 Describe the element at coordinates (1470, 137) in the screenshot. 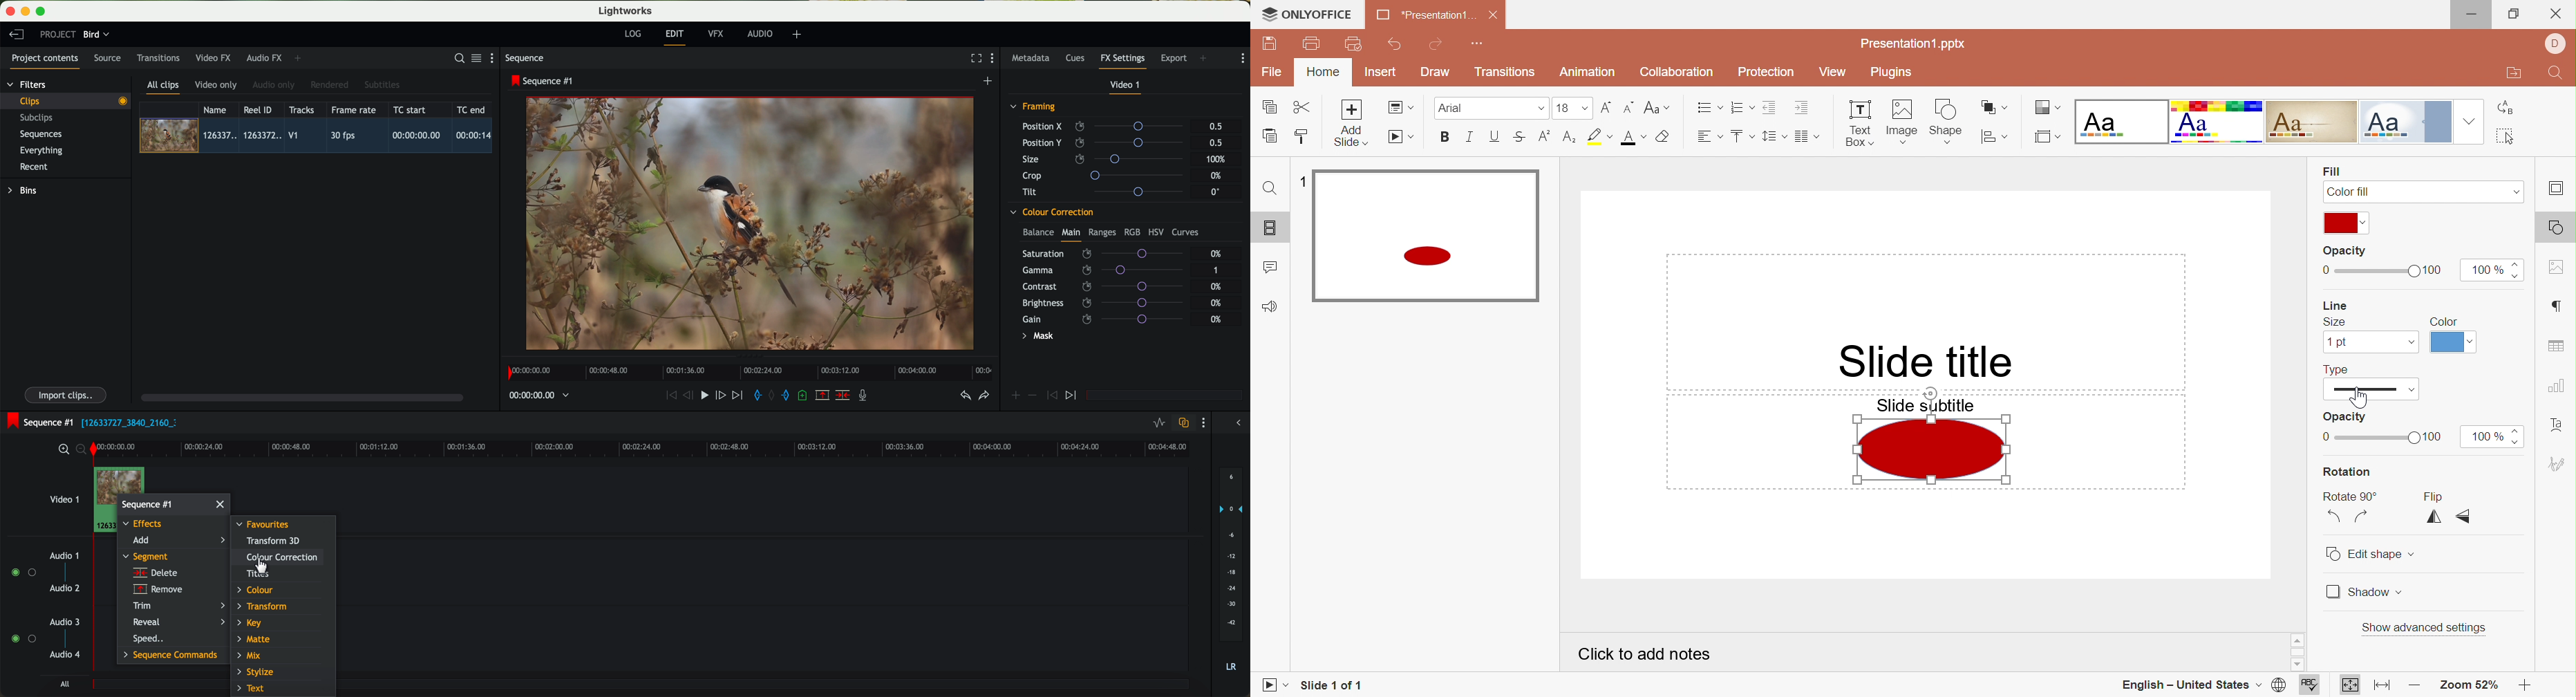

I see `Italic` at that location.